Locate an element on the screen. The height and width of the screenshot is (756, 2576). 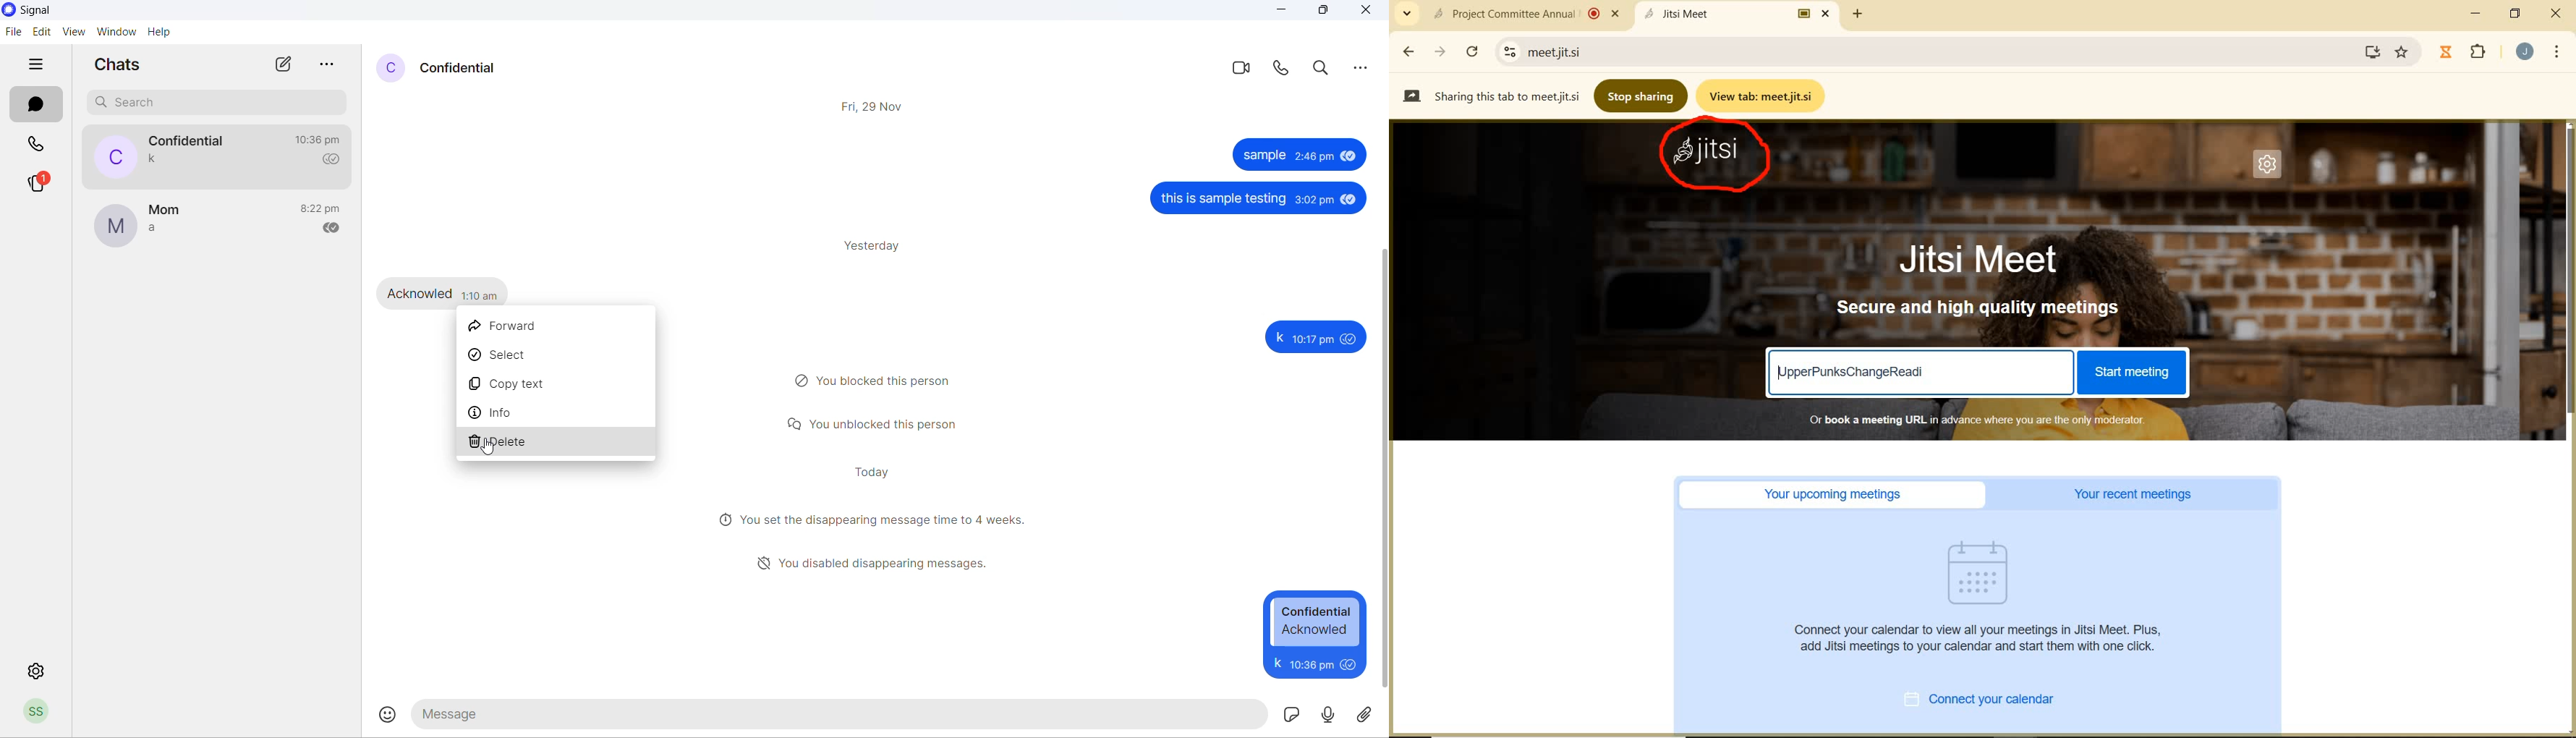
stories is located at coordinates (38, 184).